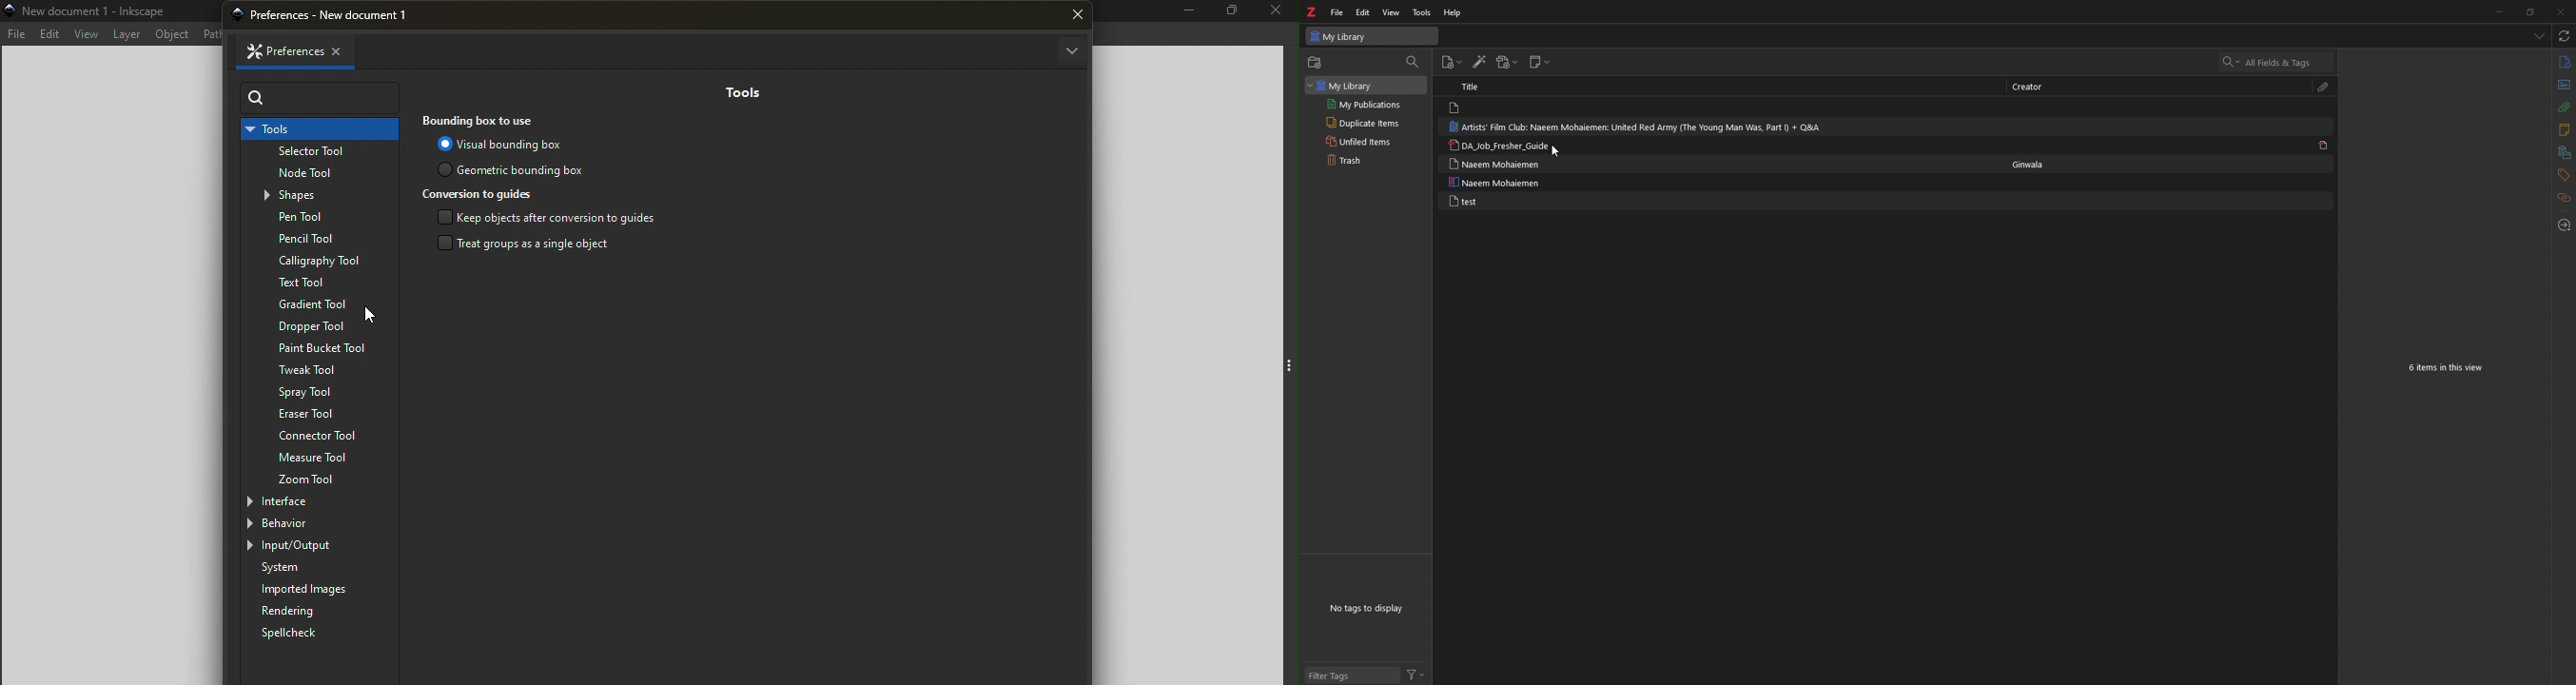 The width and height of the screenshot is (2576, 700). I want to click on view, so click(1392, 13).